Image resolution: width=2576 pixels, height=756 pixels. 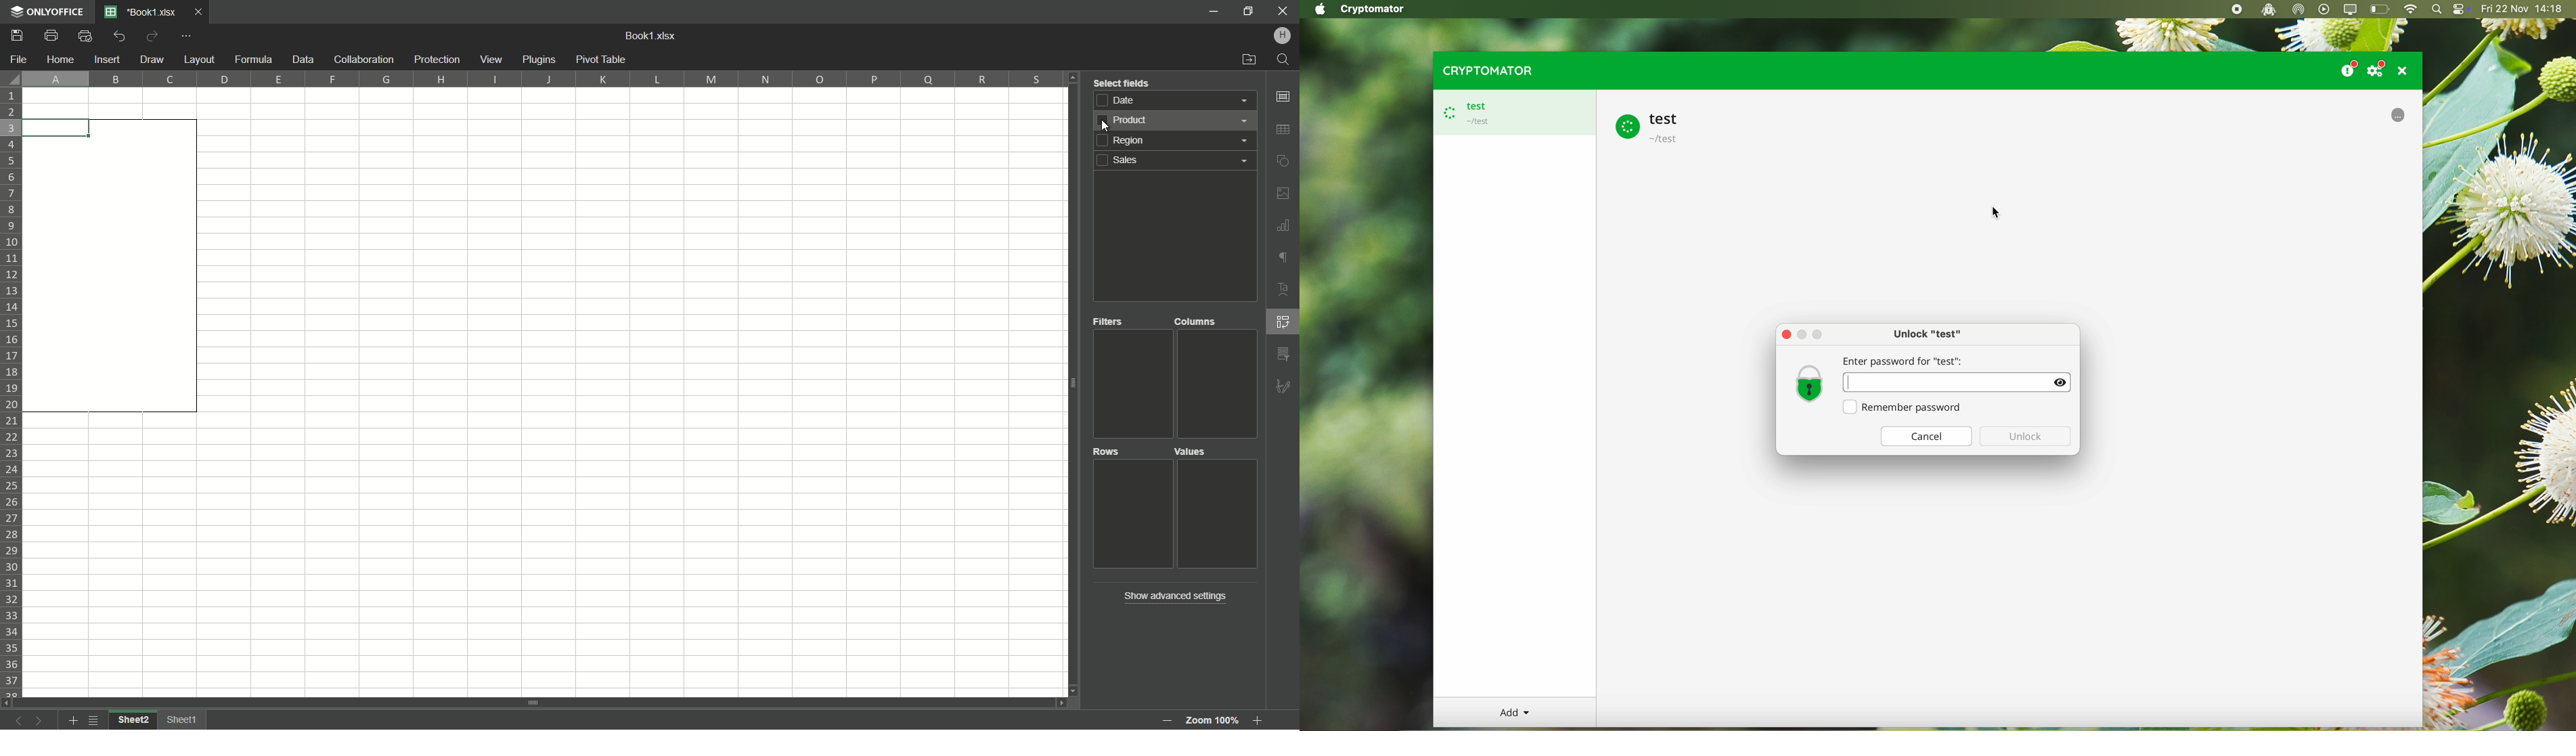 What do you see at coordinates (114, 554) in the screenshot?
I see `cells` at bounding box center [114, 554].